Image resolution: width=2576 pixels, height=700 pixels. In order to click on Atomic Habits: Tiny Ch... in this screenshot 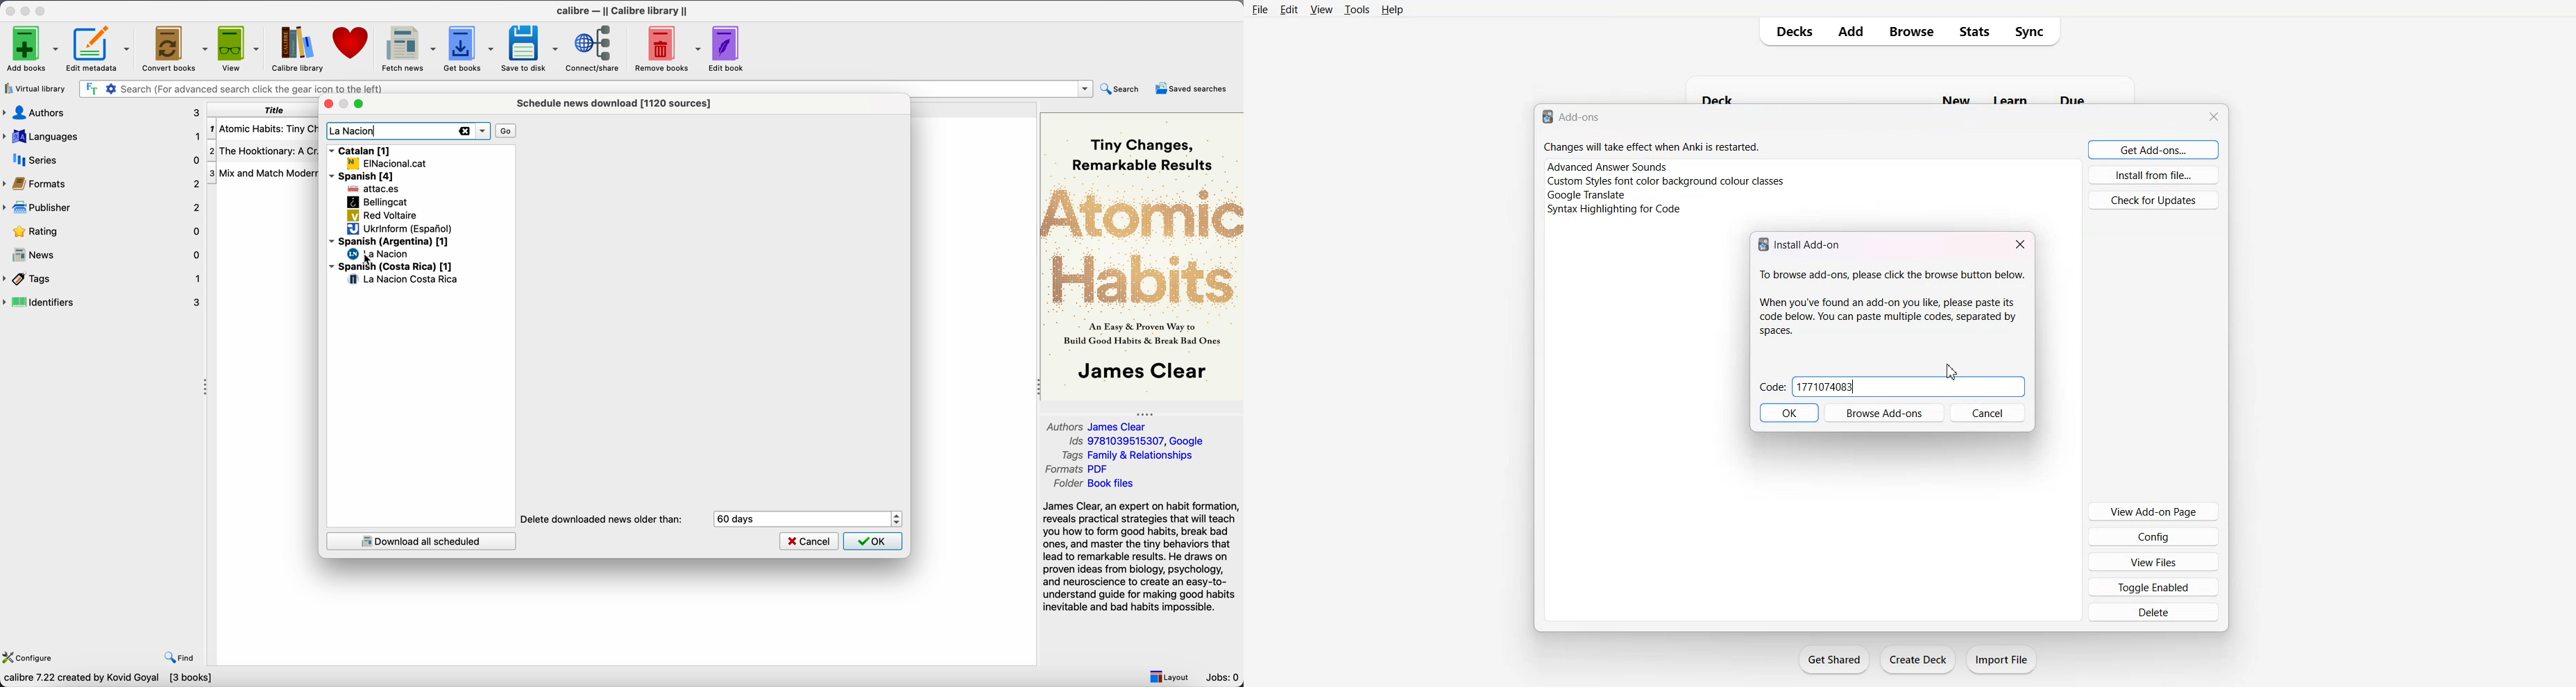, I will do `click(264, 130)`.